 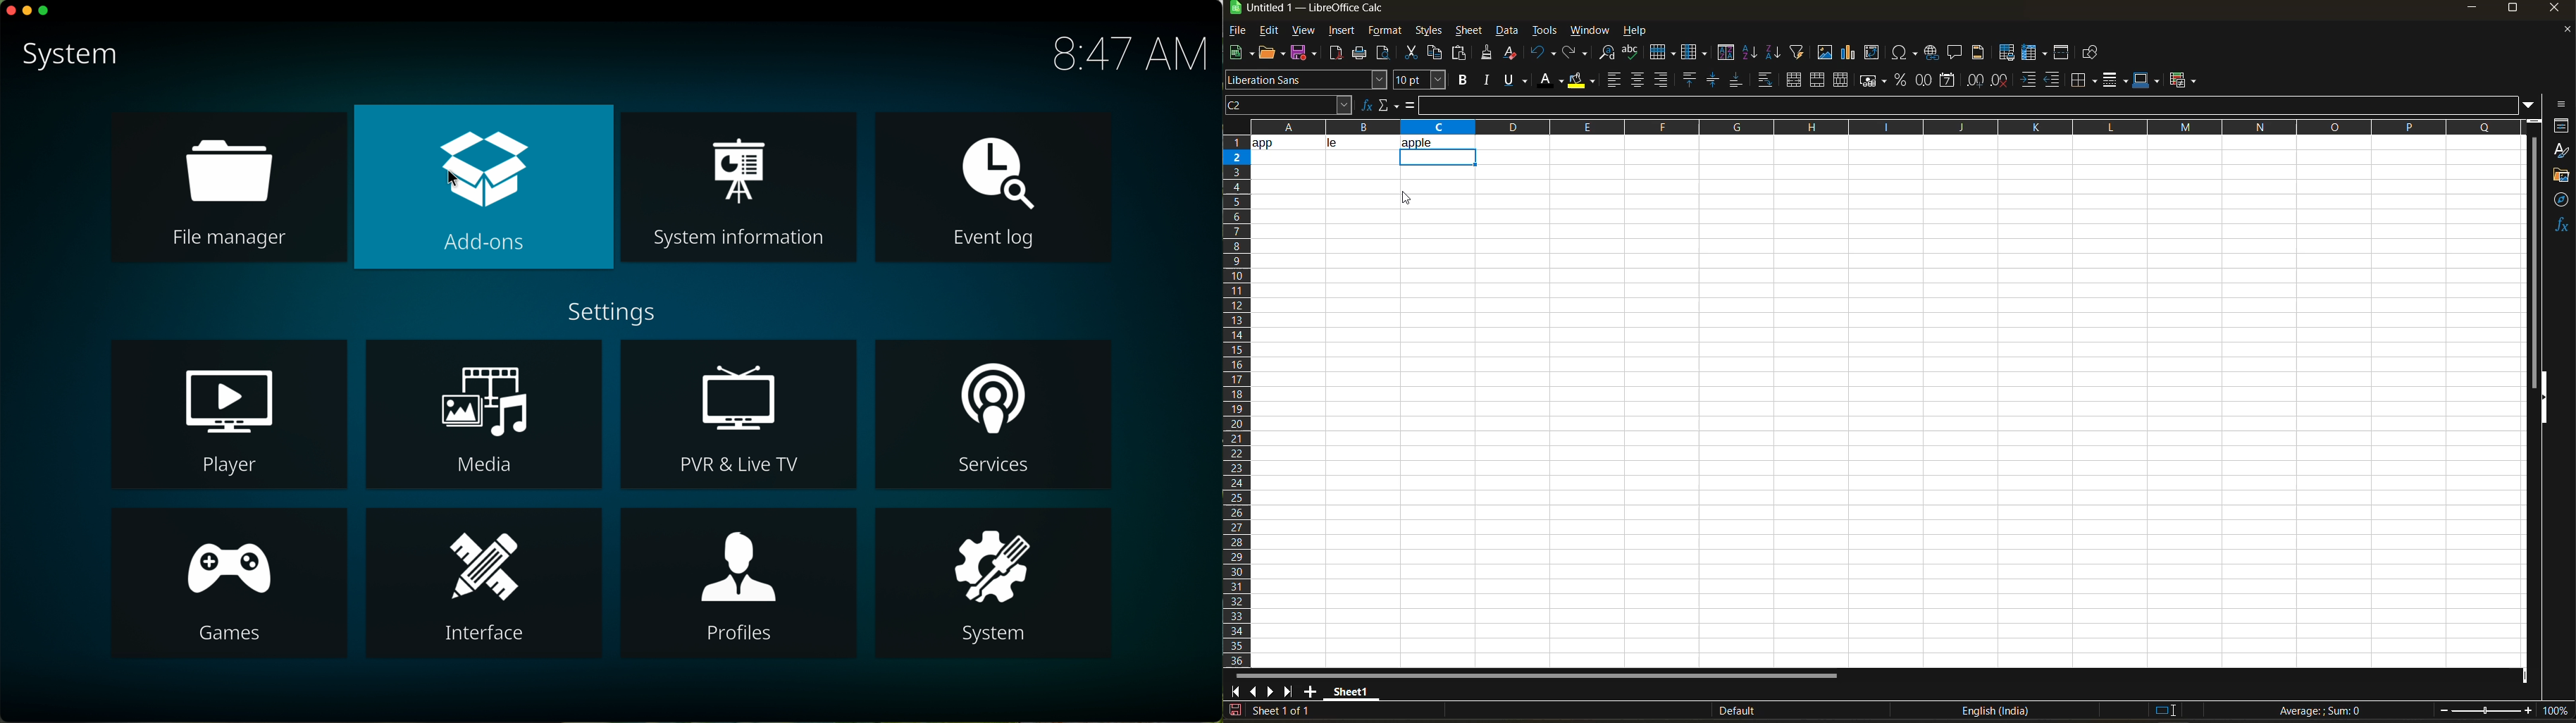 What do you see at coordinates (1321, 11) in the screenshot?
I see `app name and file name` at bounding box center [1321, 11].